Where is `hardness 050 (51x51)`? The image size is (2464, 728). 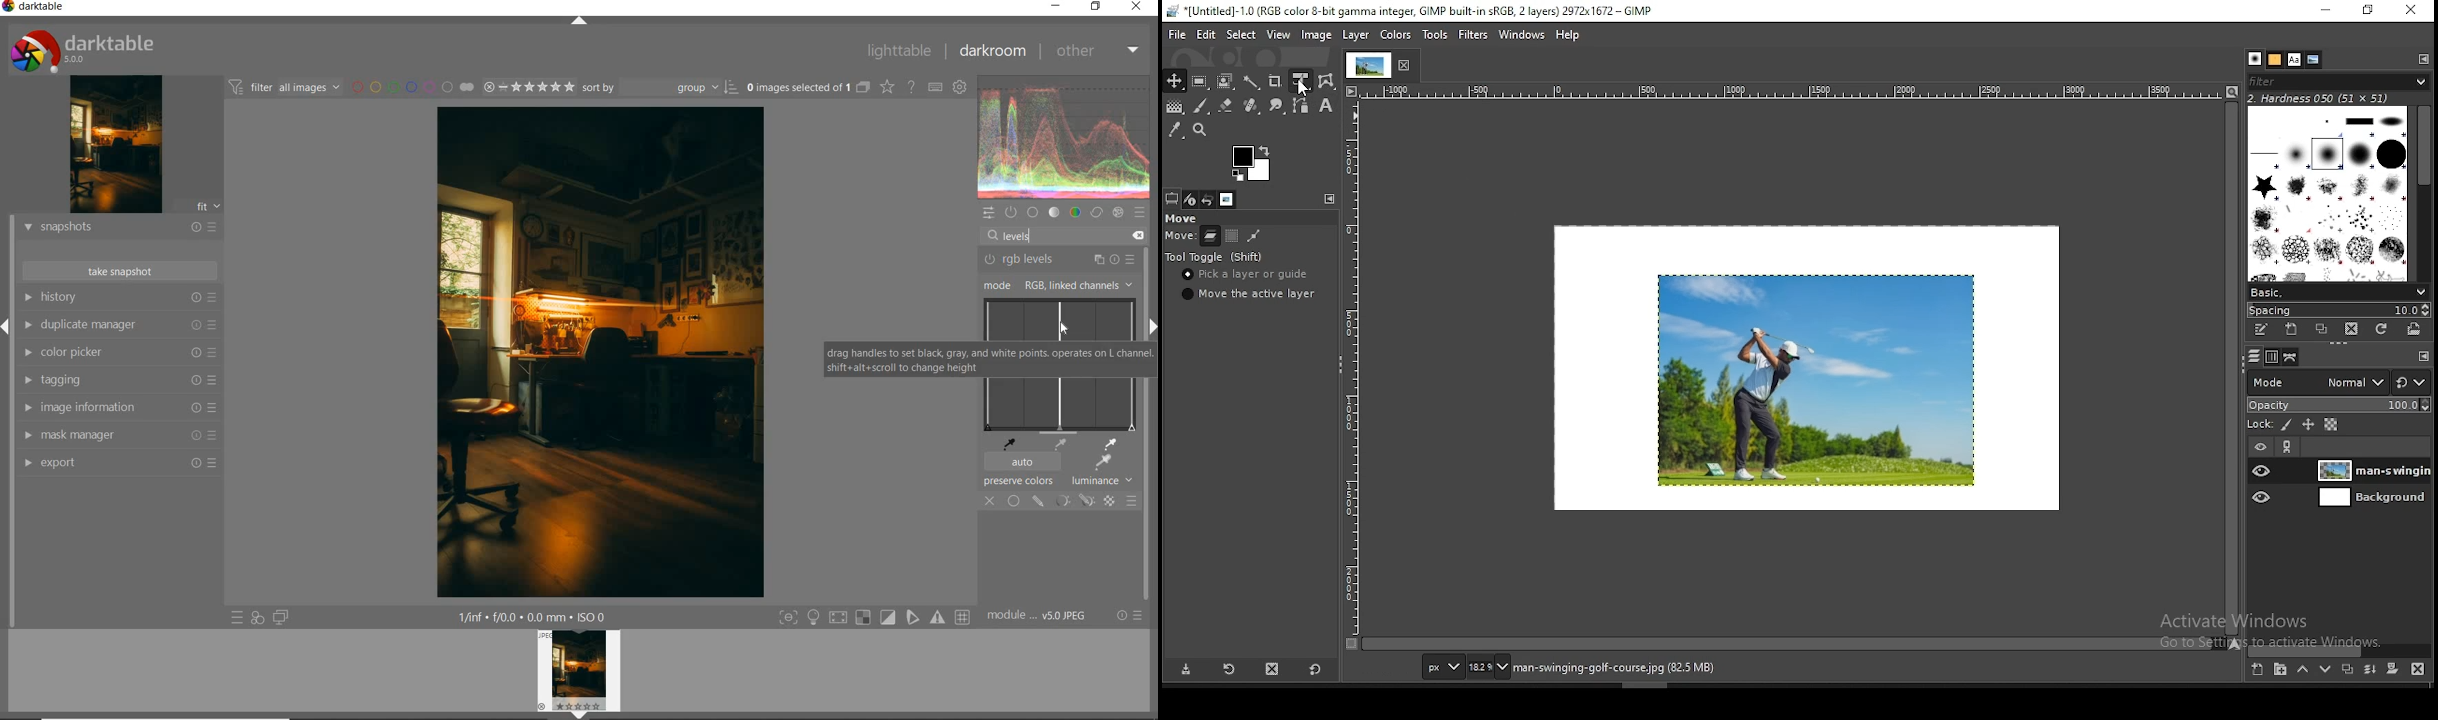
hardness 050 (51x51) is located at coordinates (2319, 99).